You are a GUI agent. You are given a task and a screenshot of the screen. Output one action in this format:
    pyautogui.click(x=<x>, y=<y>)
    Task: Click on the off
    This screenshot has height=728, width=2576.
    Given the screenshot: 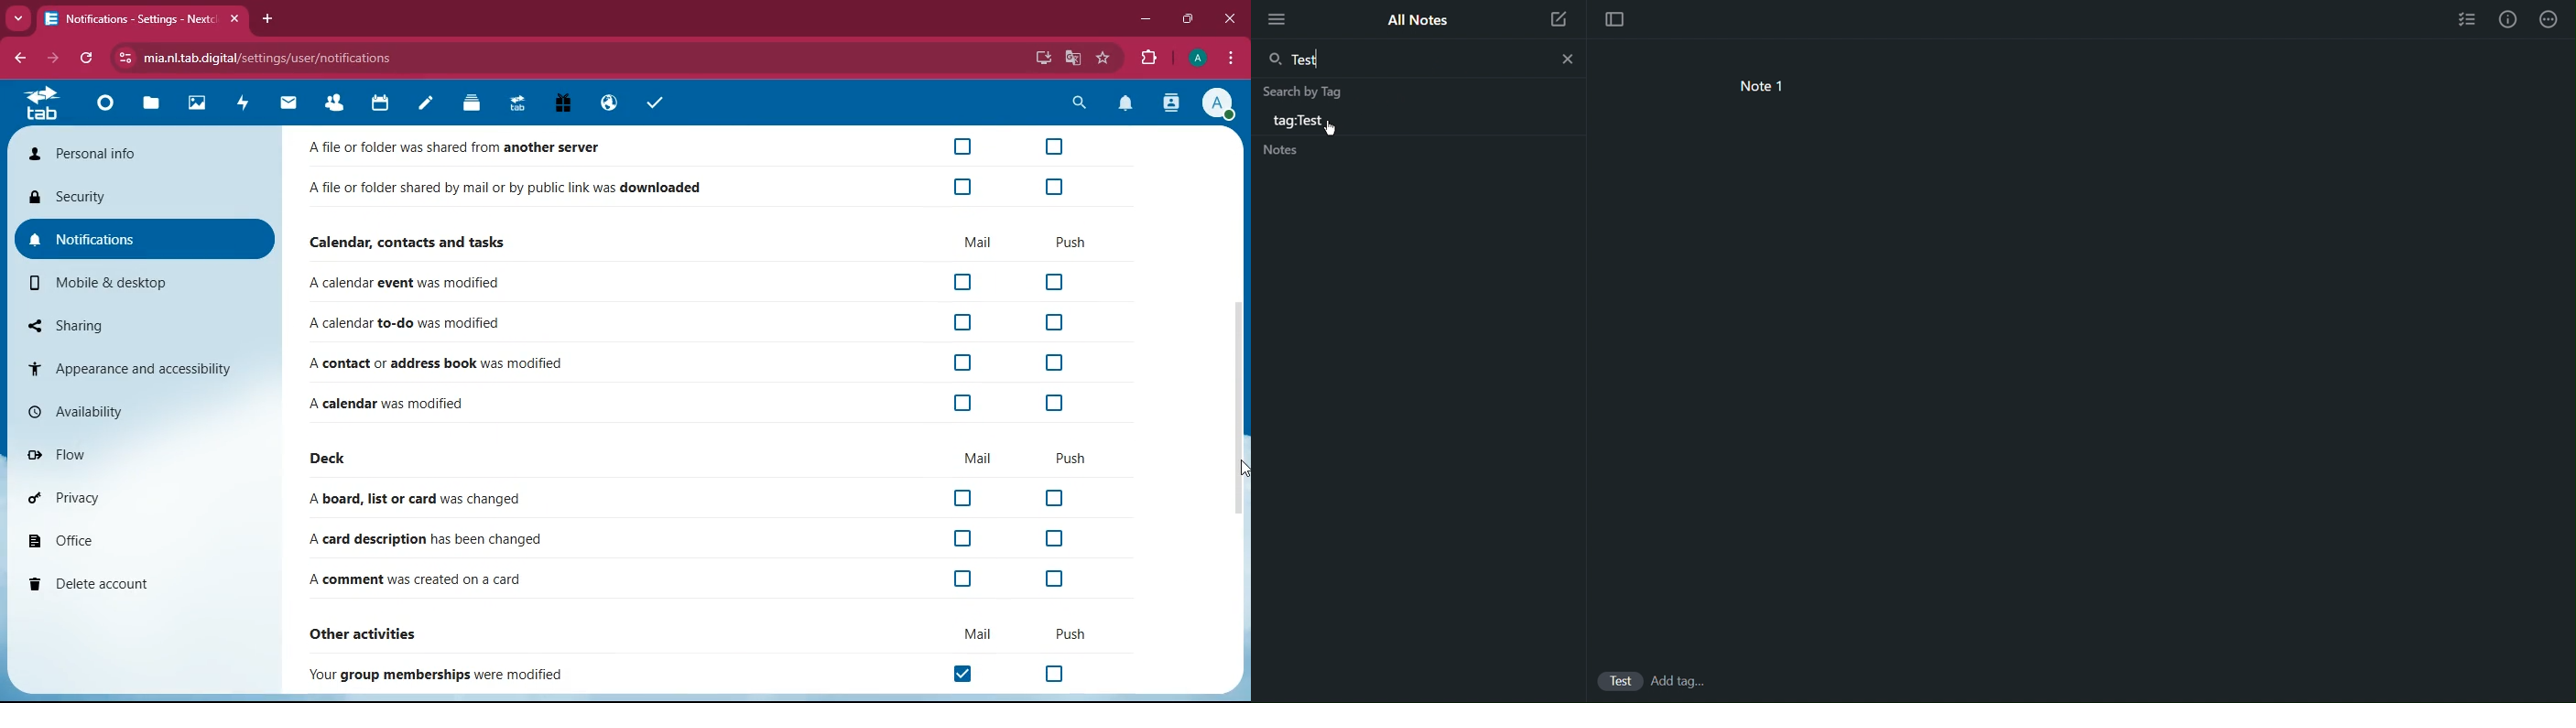 What is the action you would take?
    pyautogui.click(x=962, y=146)
    